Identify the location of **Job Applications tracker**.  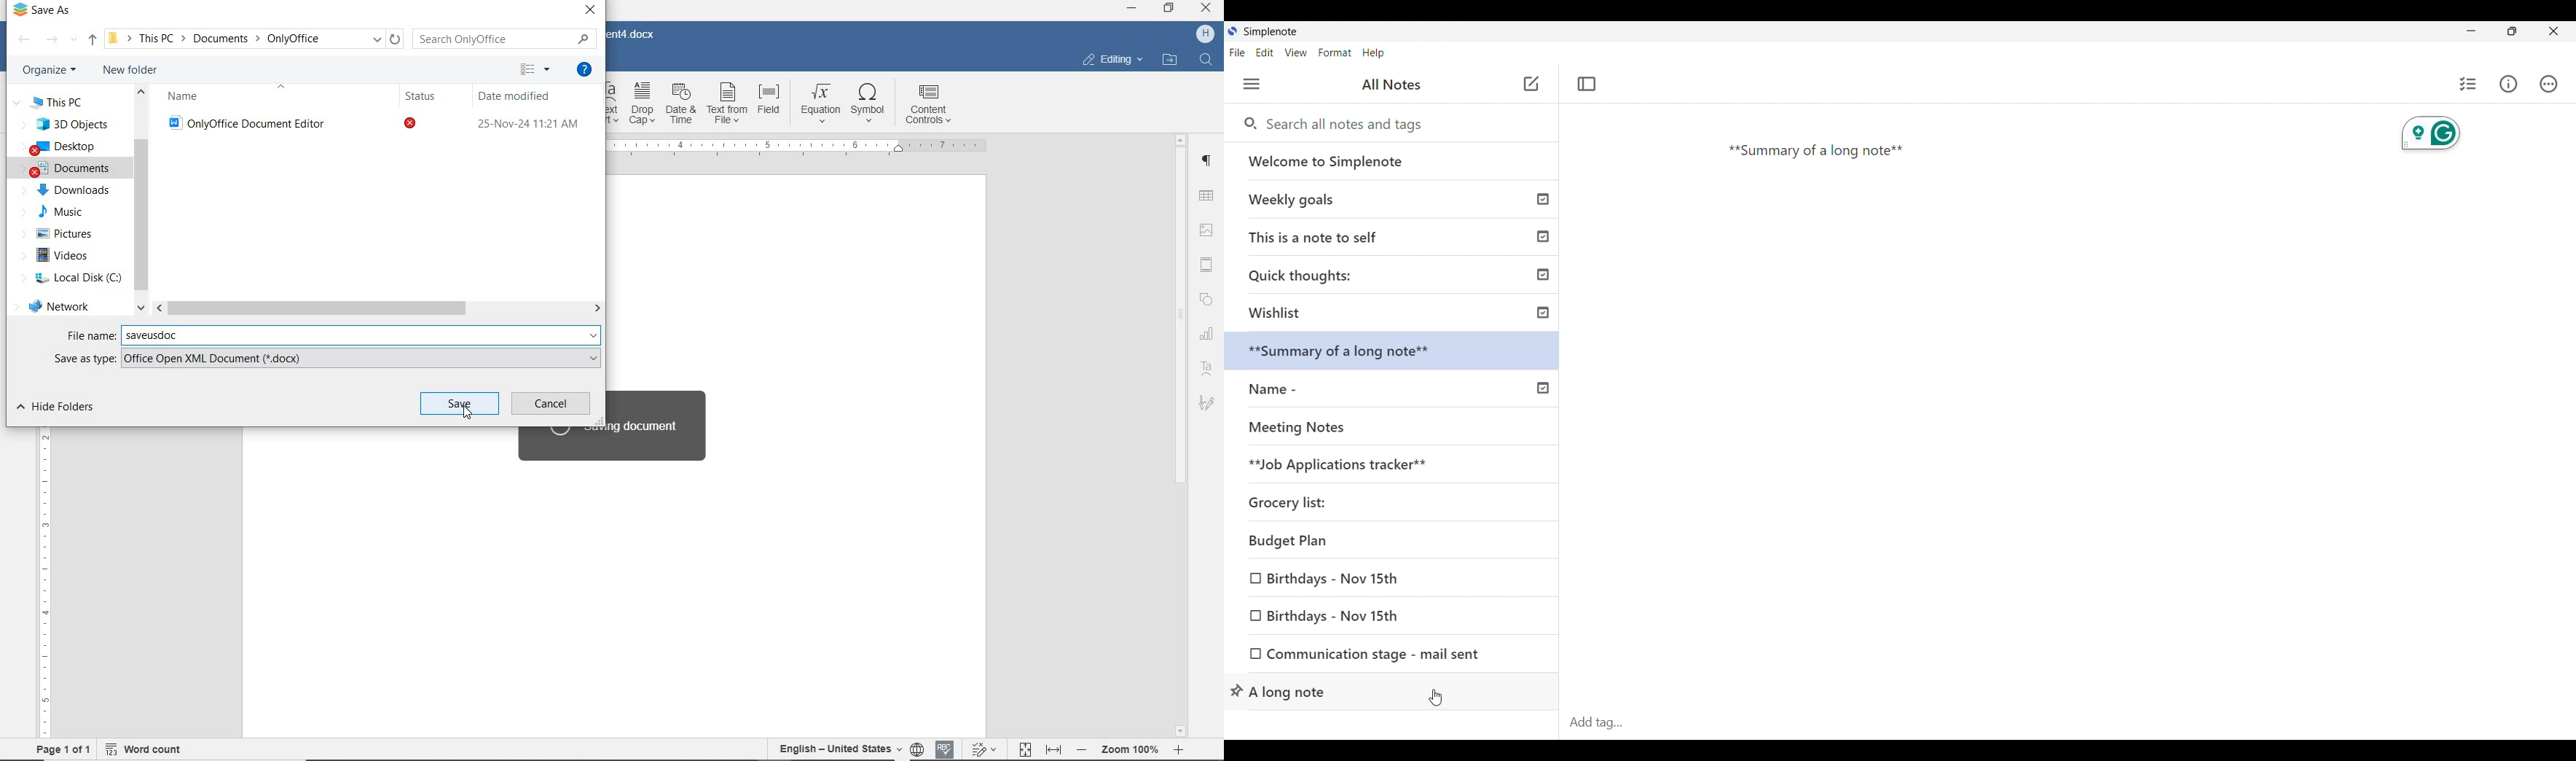
(1338, 462).